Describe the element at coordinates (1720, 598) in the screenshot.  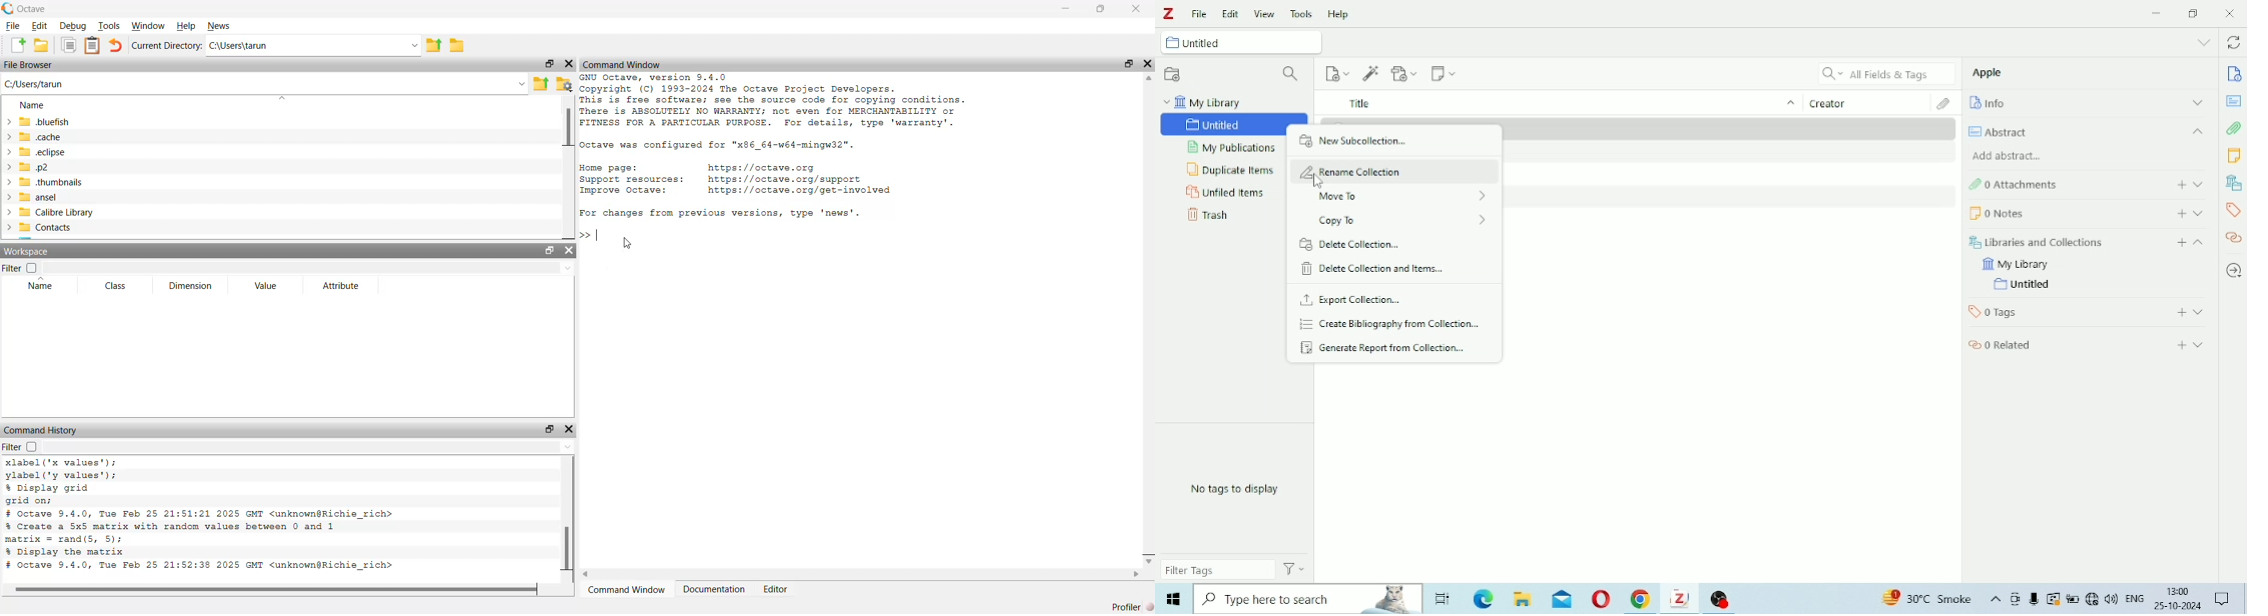
I see `` at that location.